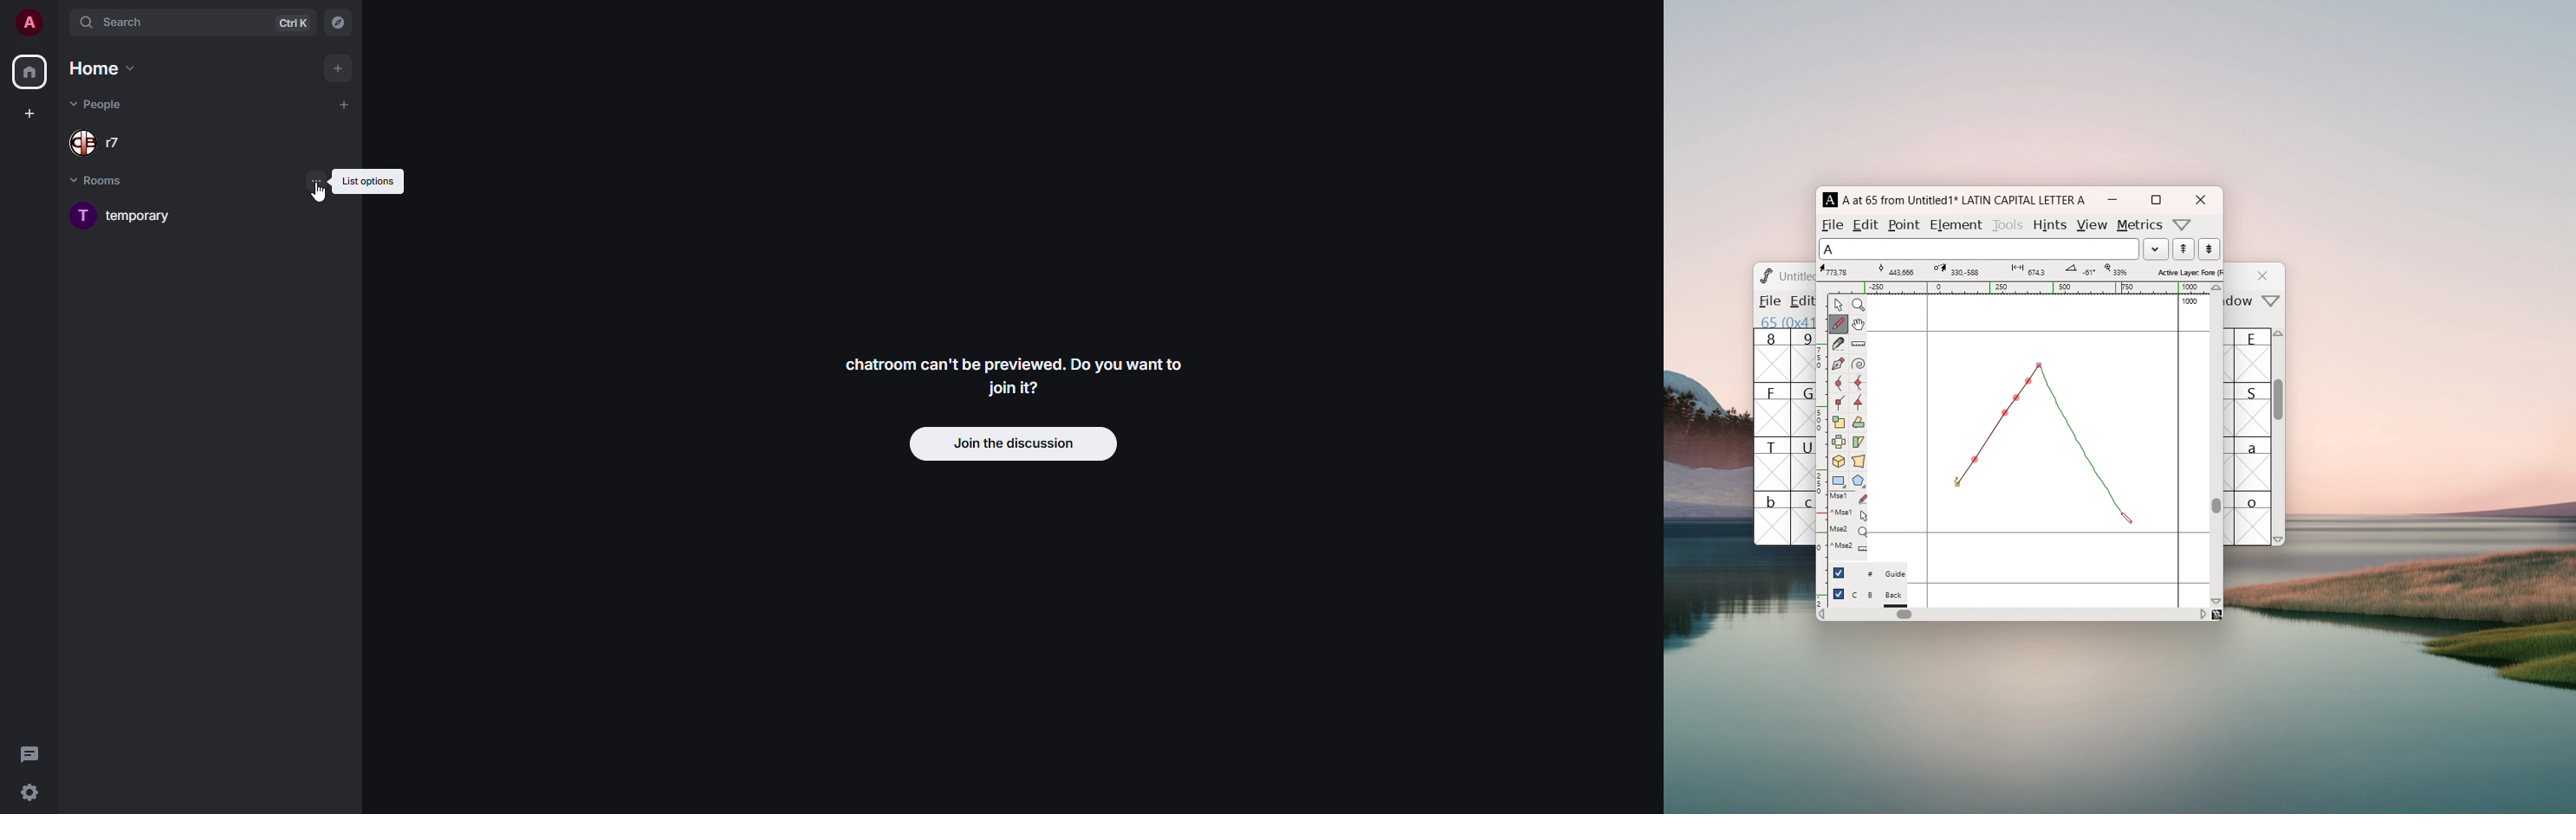 Image resolution: width=2576 pixels, height=840 pixels. Describe the element at coordinates (31, 753) in the screenshot. I see `threads` at that location.